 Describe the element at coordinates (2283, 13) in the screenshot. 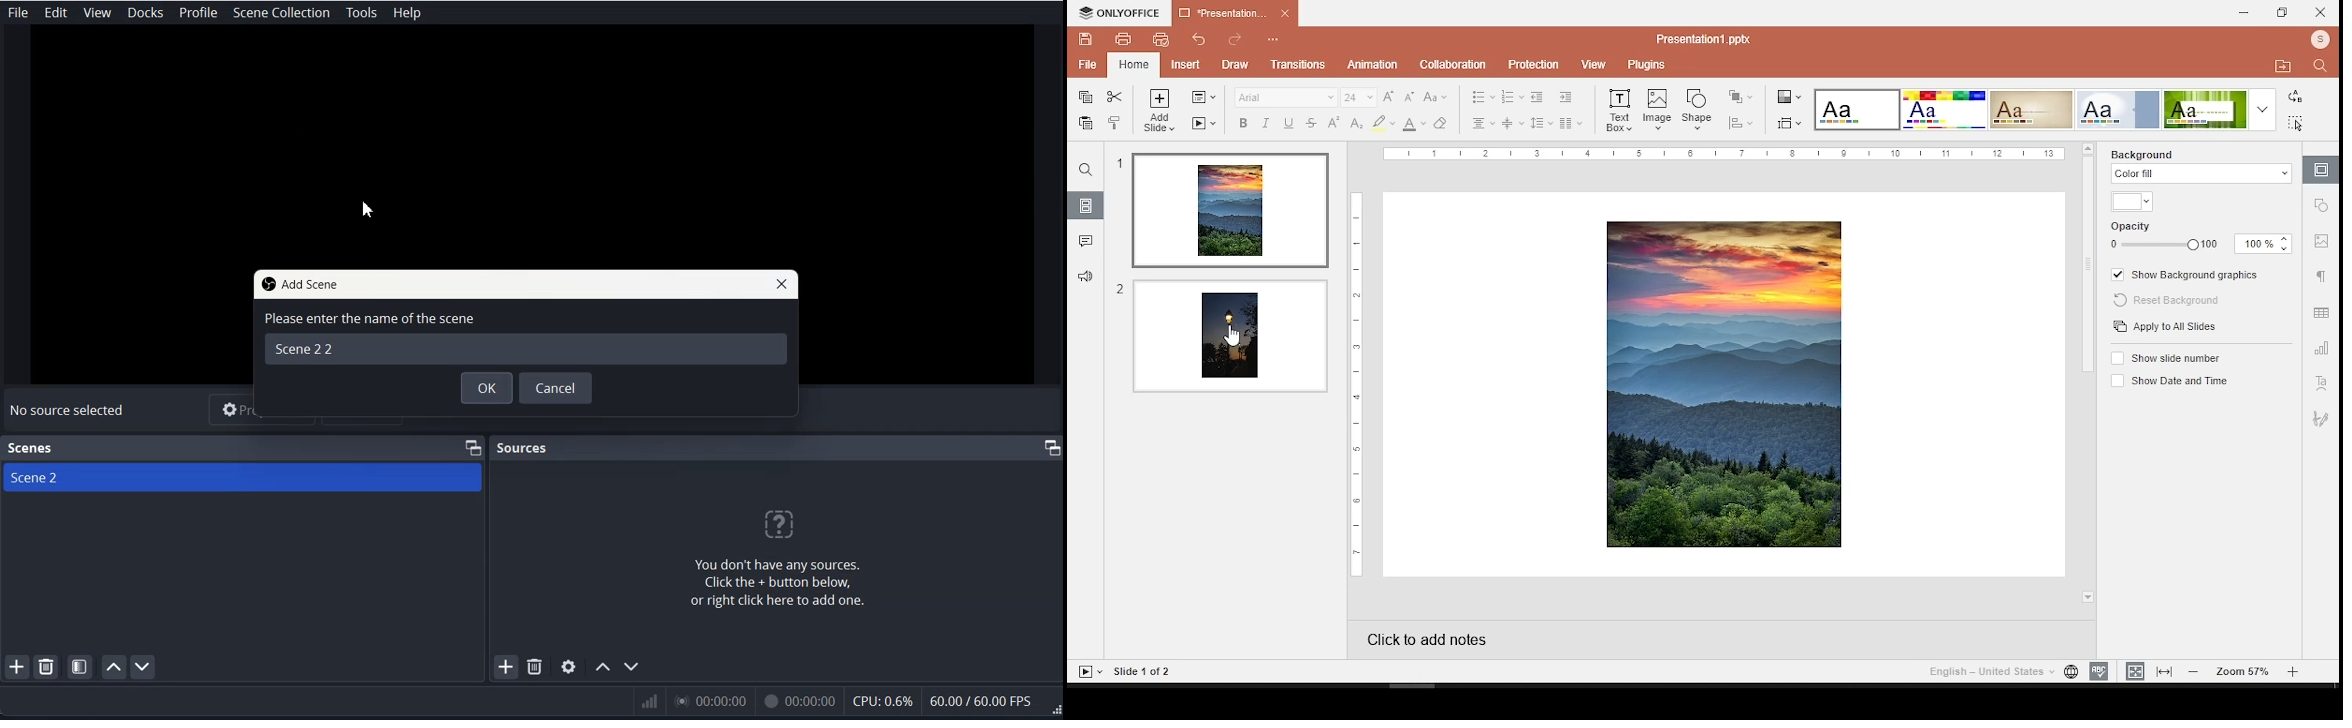

I see `restore` at that location.